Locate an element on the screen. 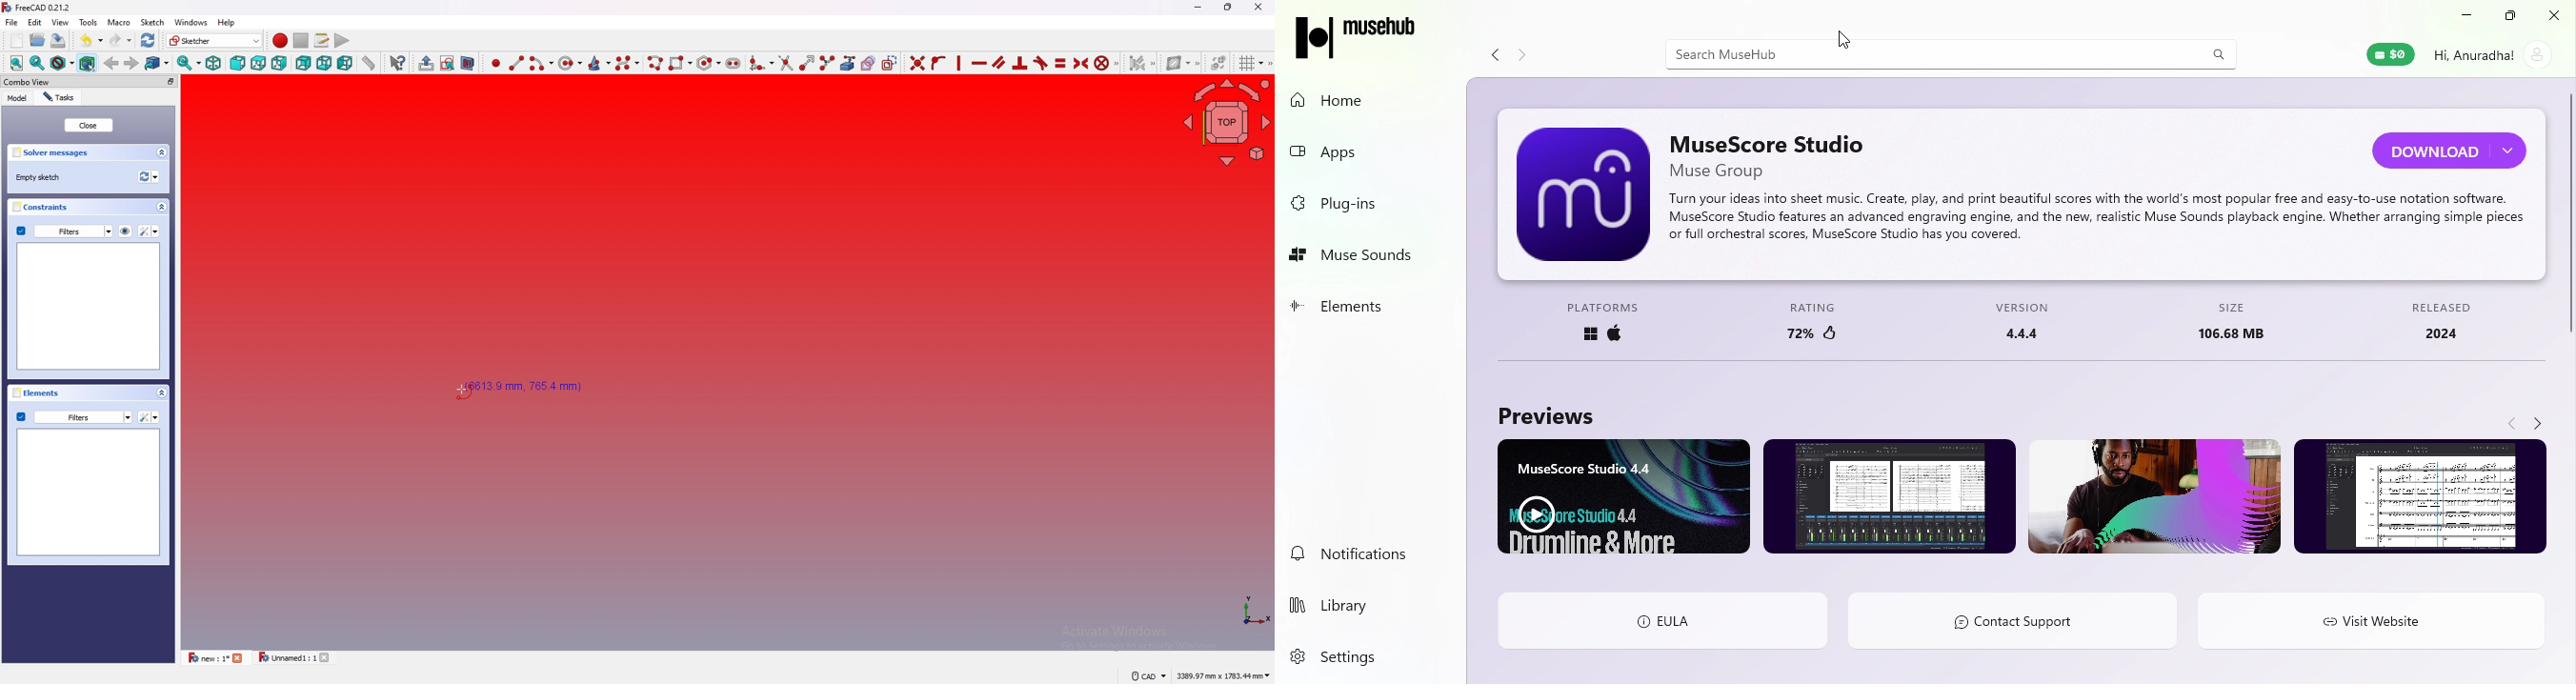 Image resolution: width=2576 pixels, height=700 pixels. constraint point onto object is located at coordinates (939, 63).